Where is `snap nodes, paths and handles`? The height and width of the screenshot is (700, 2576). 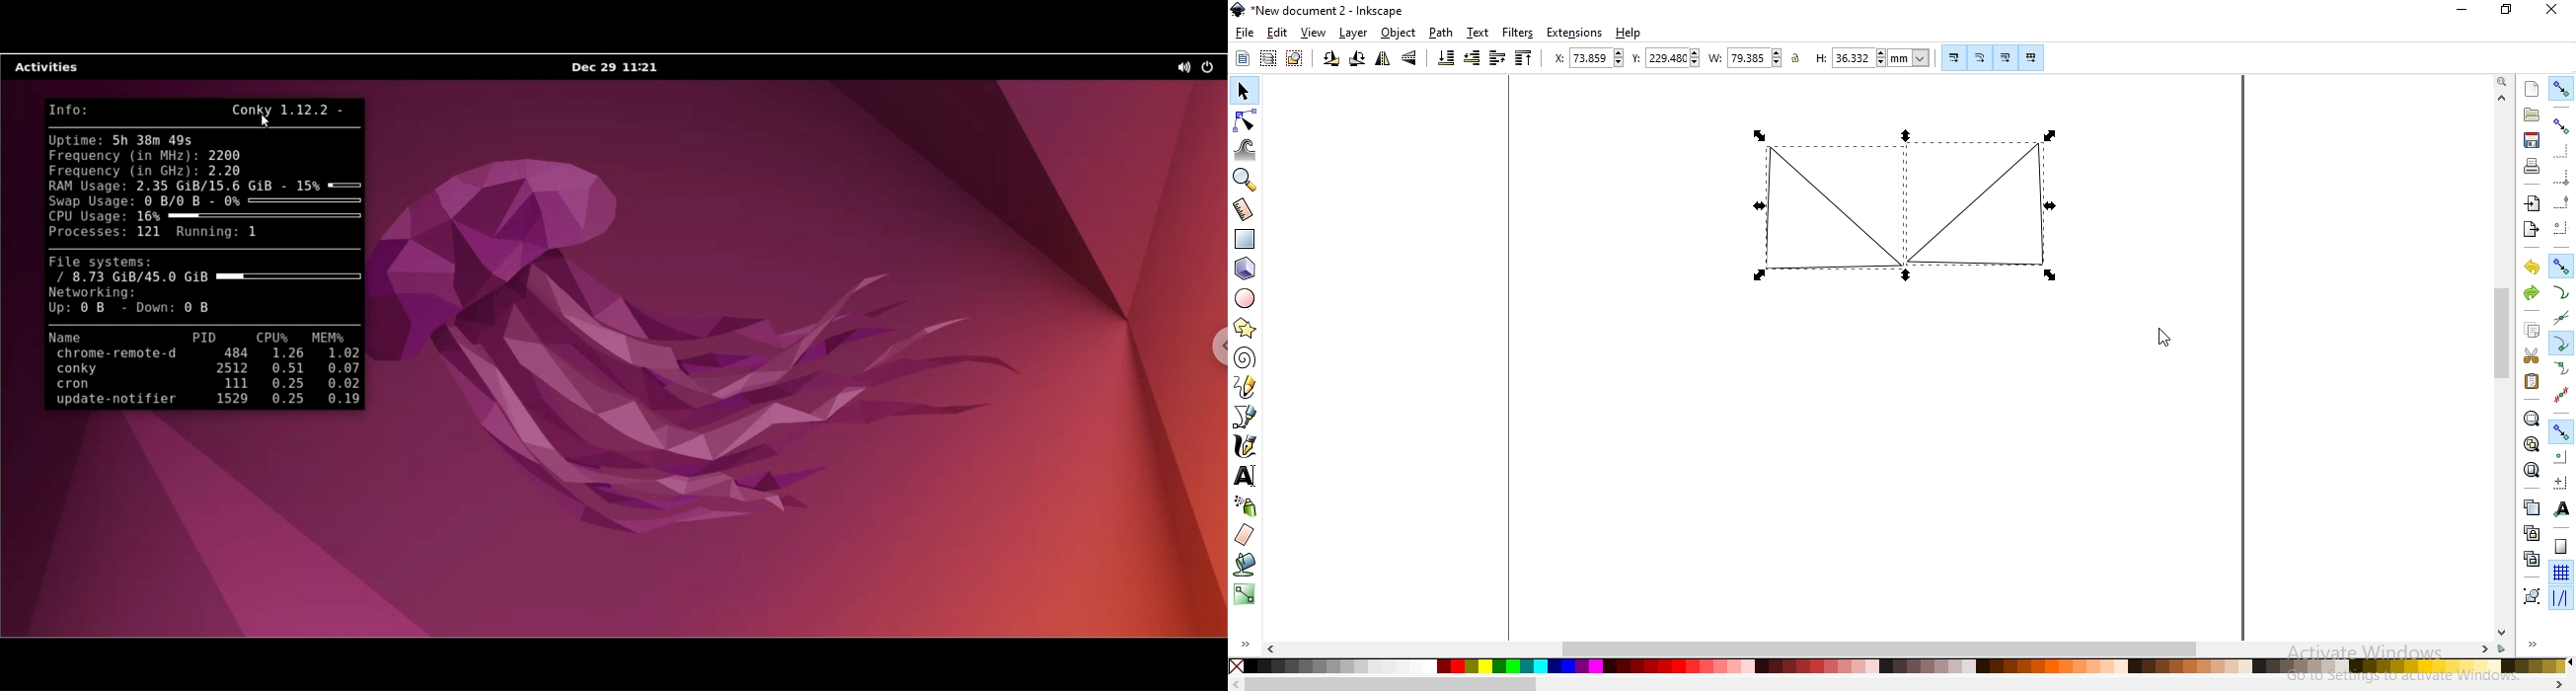 snap nodes, paths and handles is located at coordinates (2561, 268).